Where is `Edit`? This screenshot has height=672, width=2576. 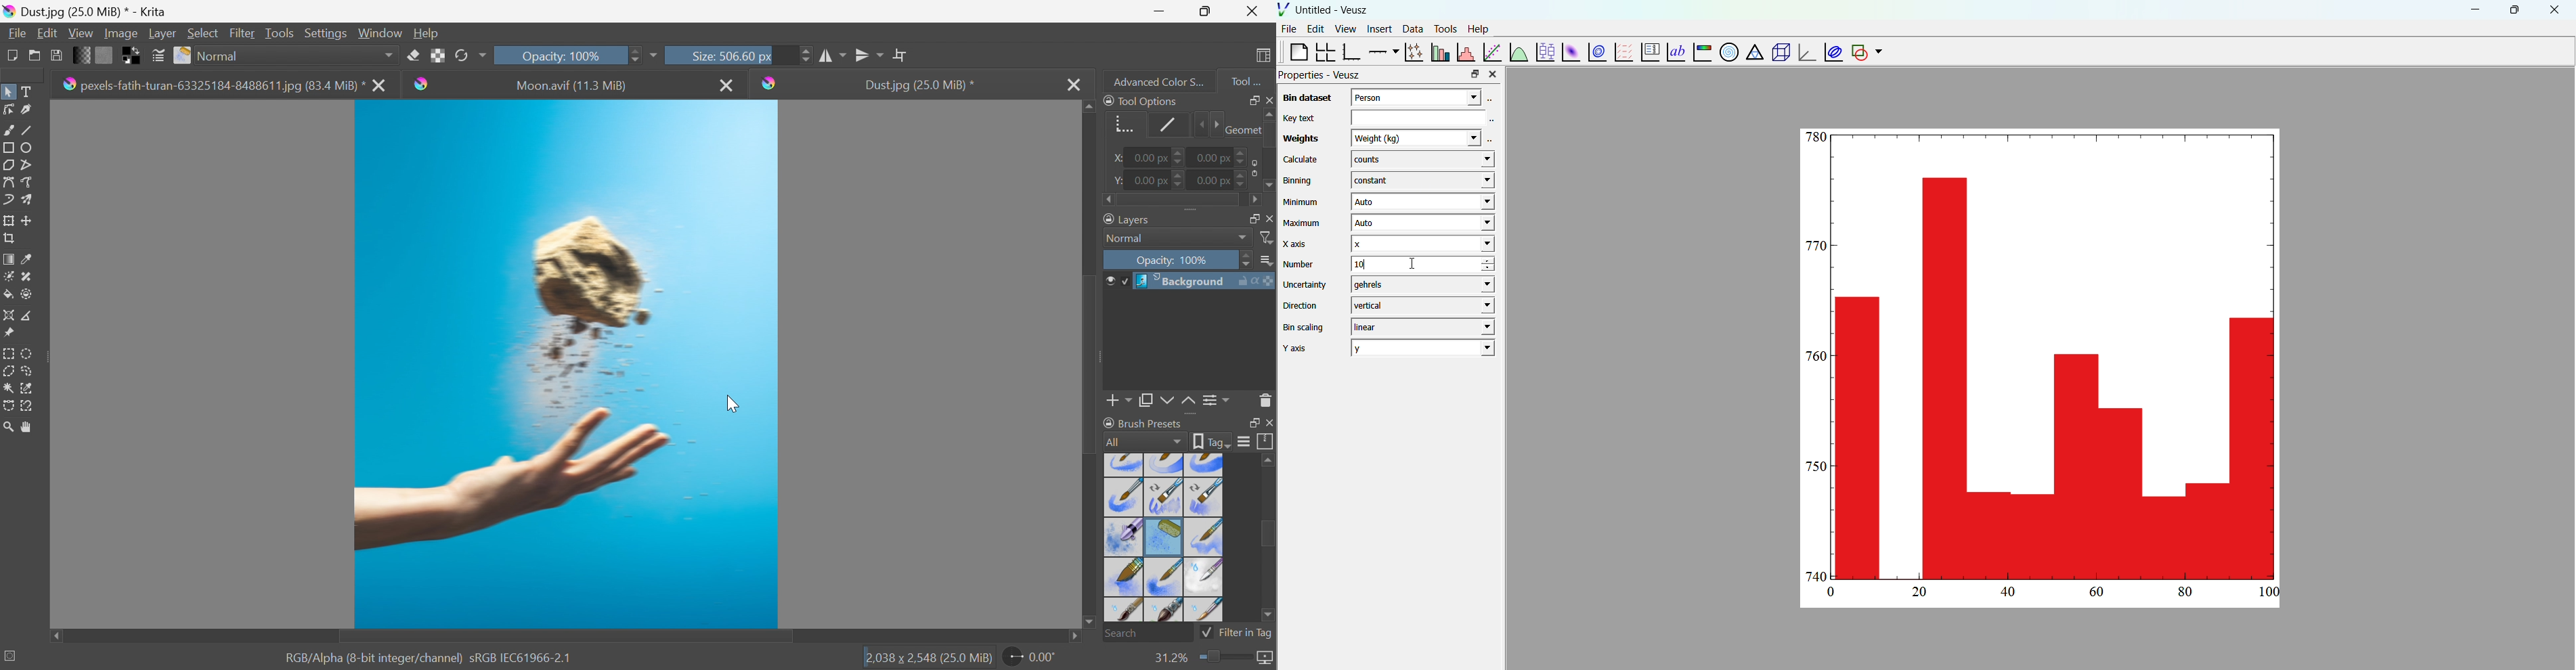
Edit is located at coordinates (47, 33).